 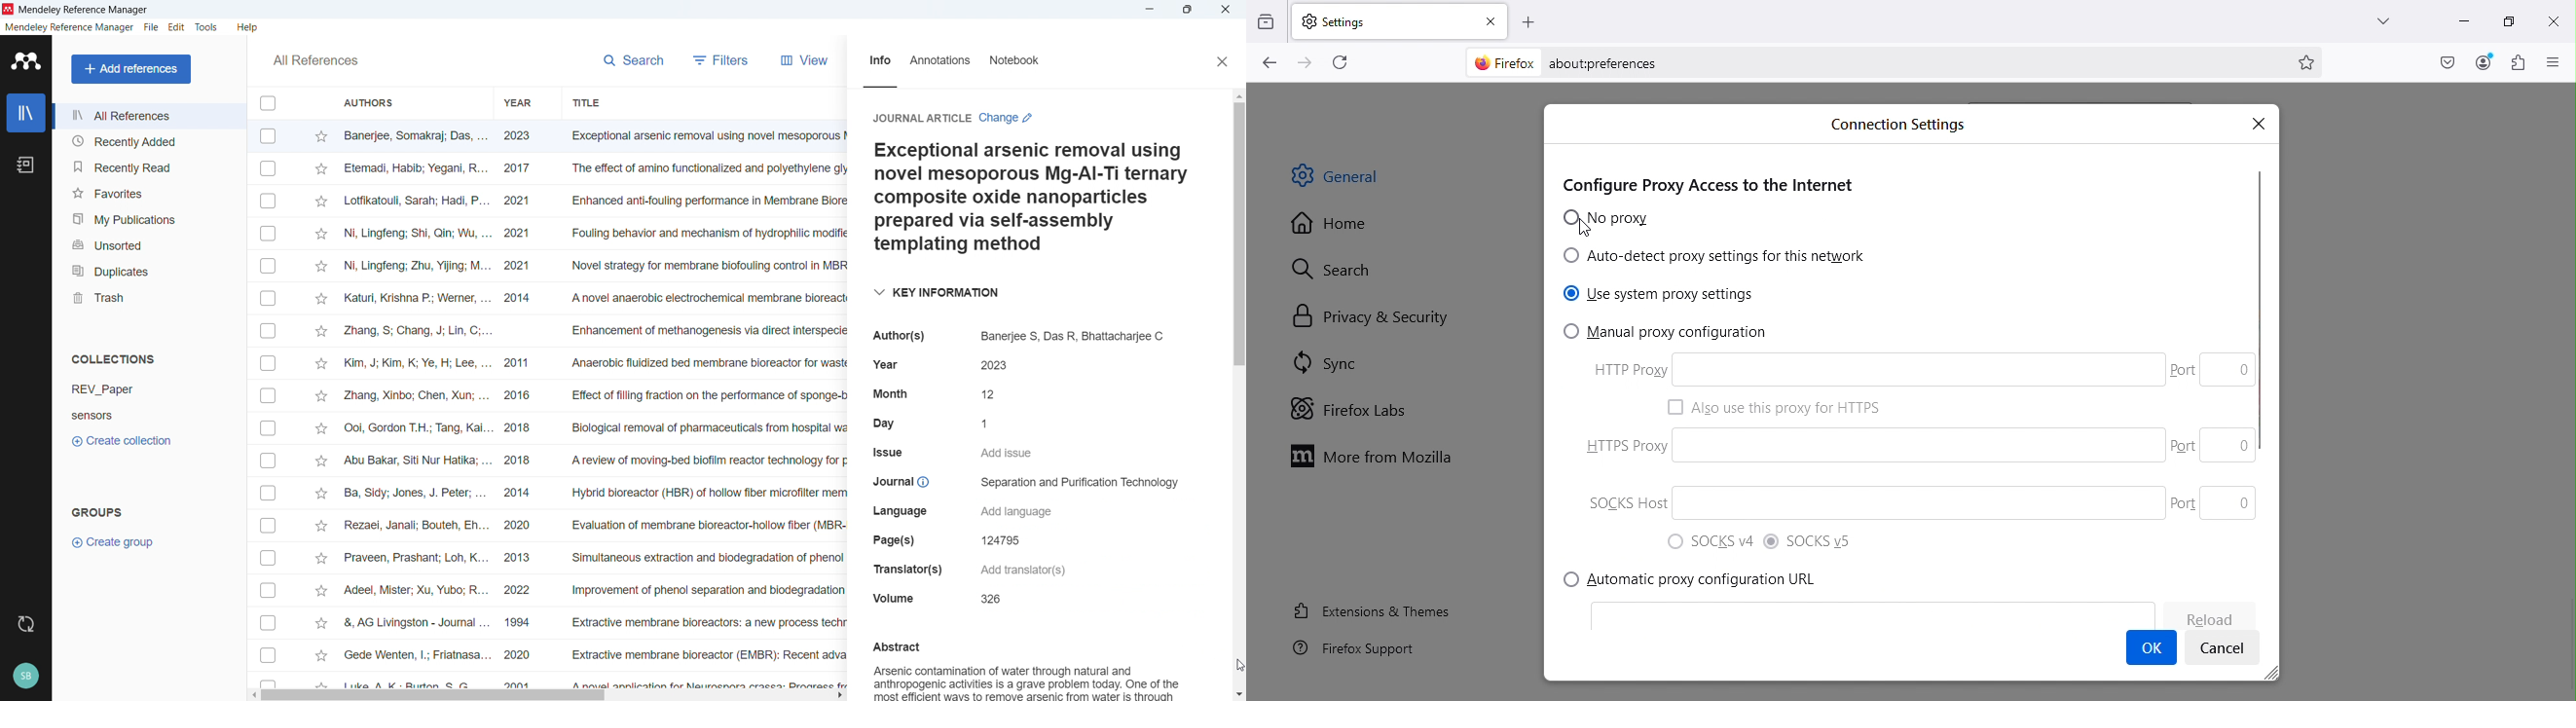 I want to click on Search, so click(x=1356, y=269).